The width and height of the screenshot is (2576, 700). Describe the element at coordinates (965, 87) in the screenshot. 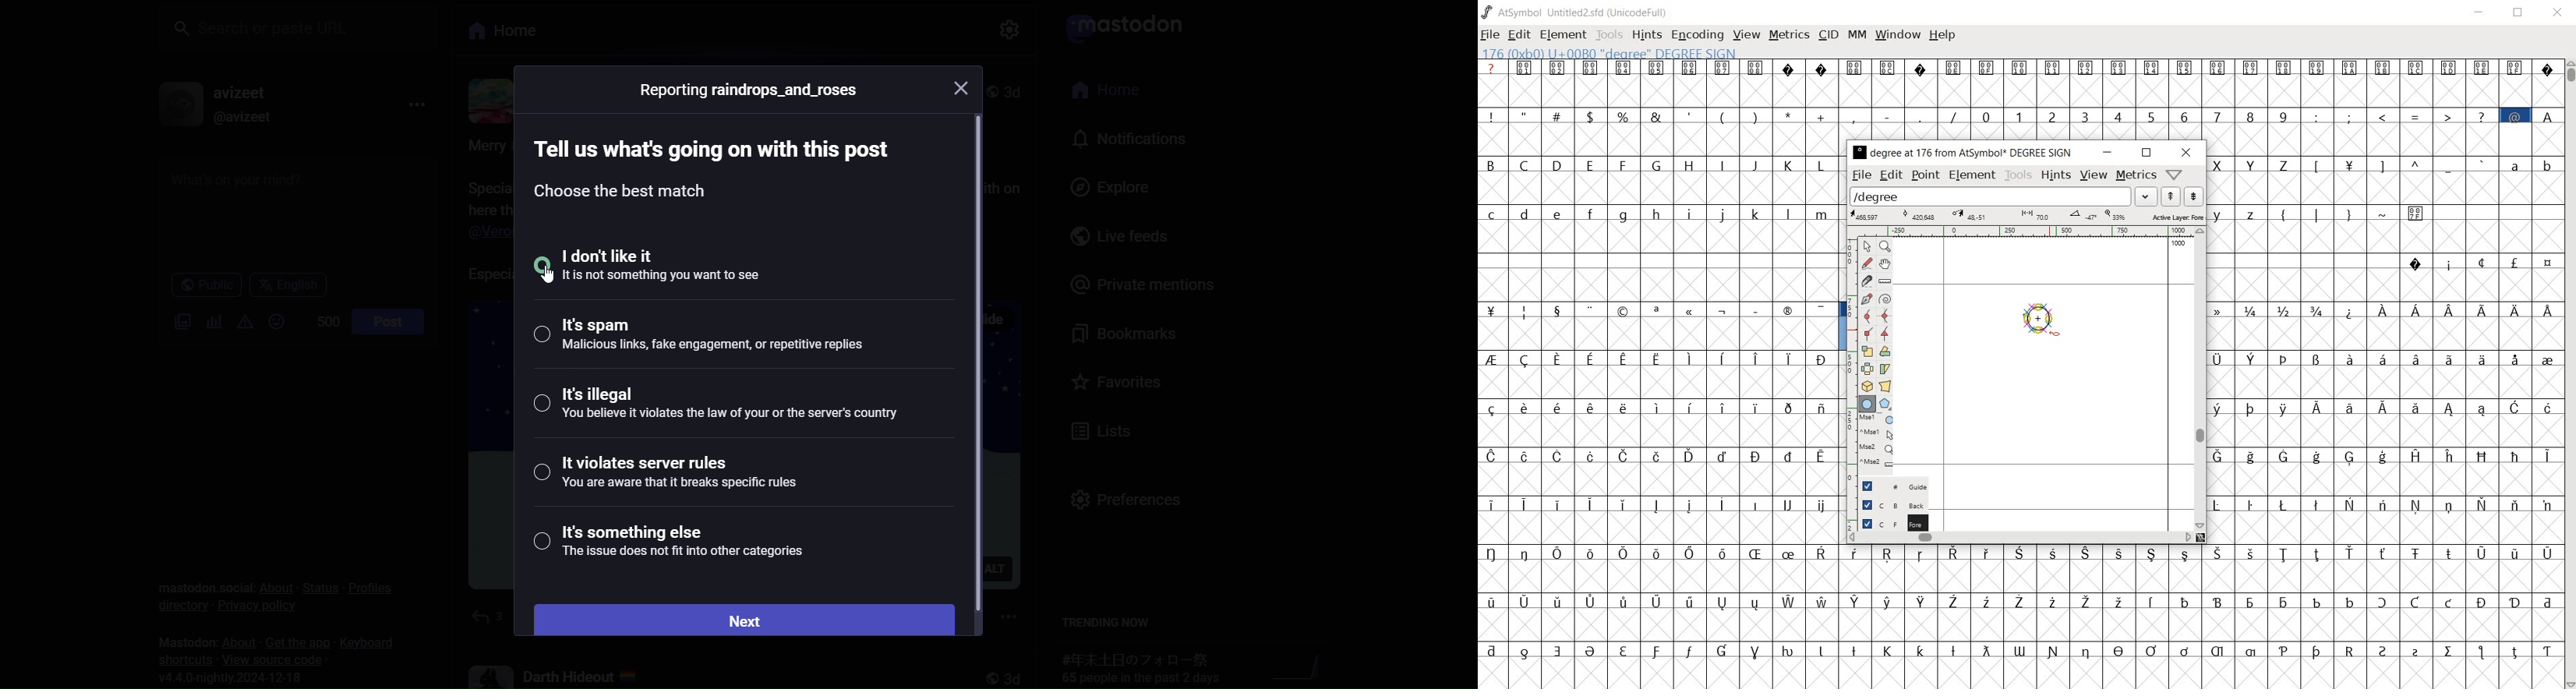

I see `close` at that location.